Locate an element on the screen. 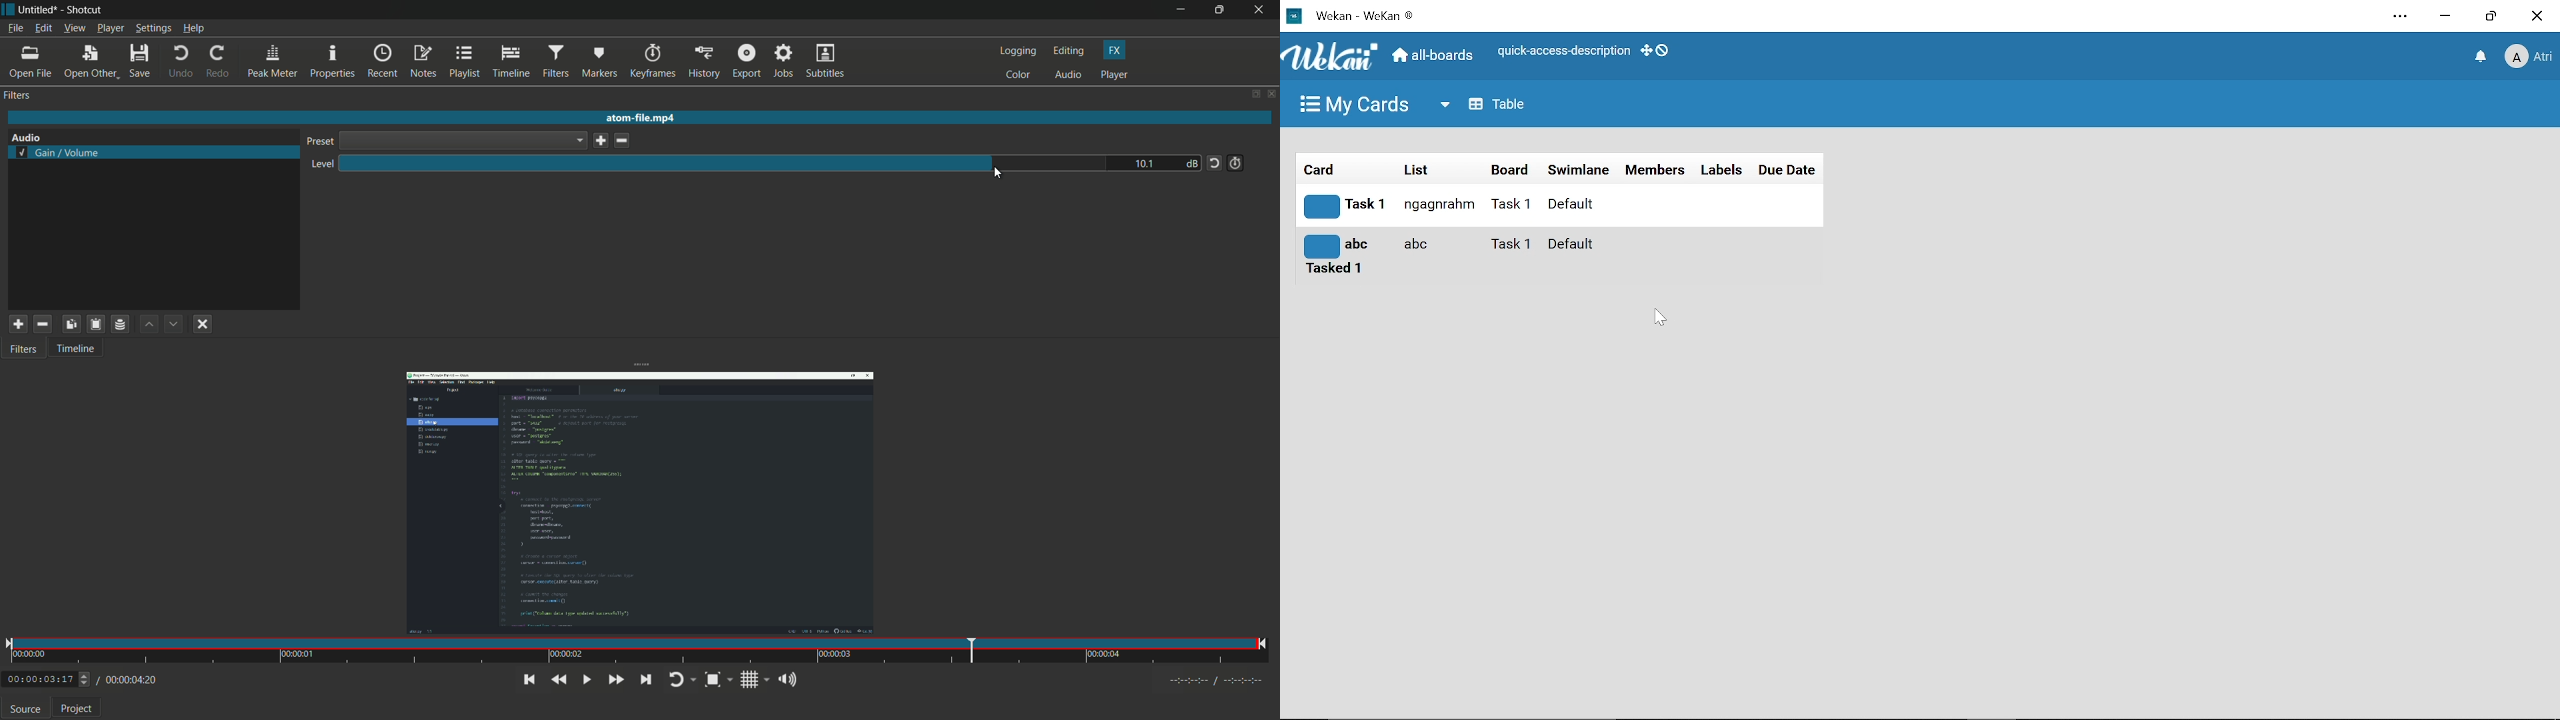 The height and width of the screenshot is (728, 2576). deselect filter is located at coordinates (203, 324).